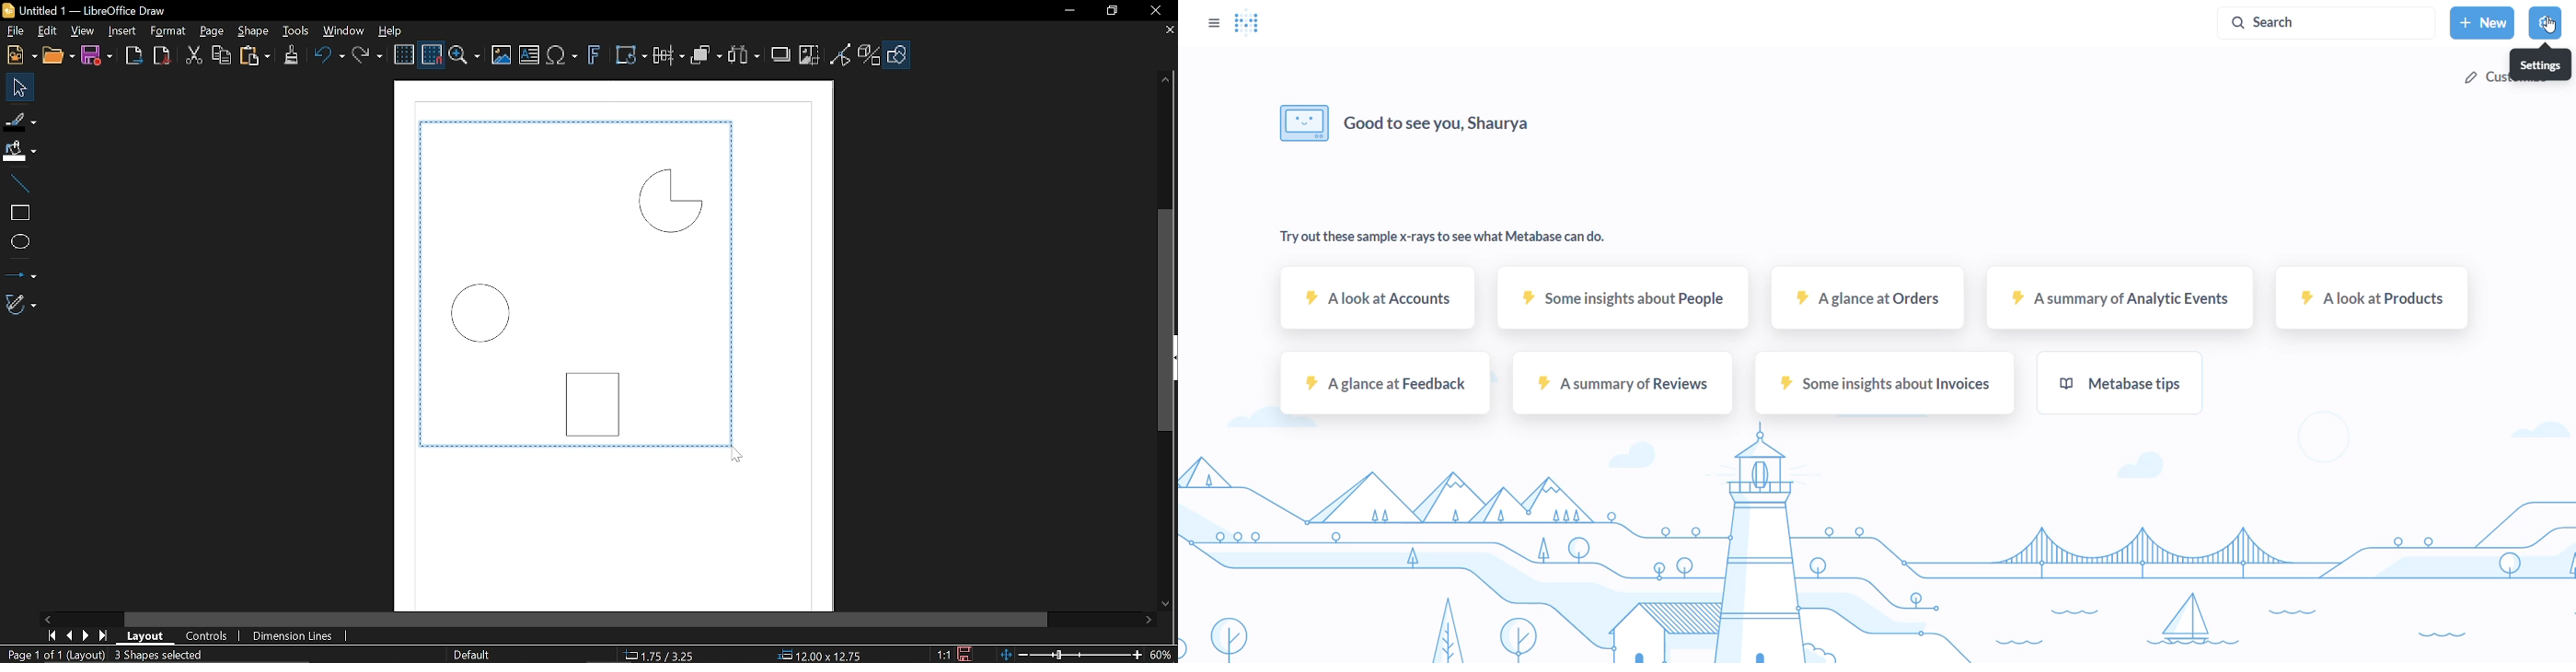  Describe the element at coordinates (145, 636) in the screenshot. I see `Layout` at that location.